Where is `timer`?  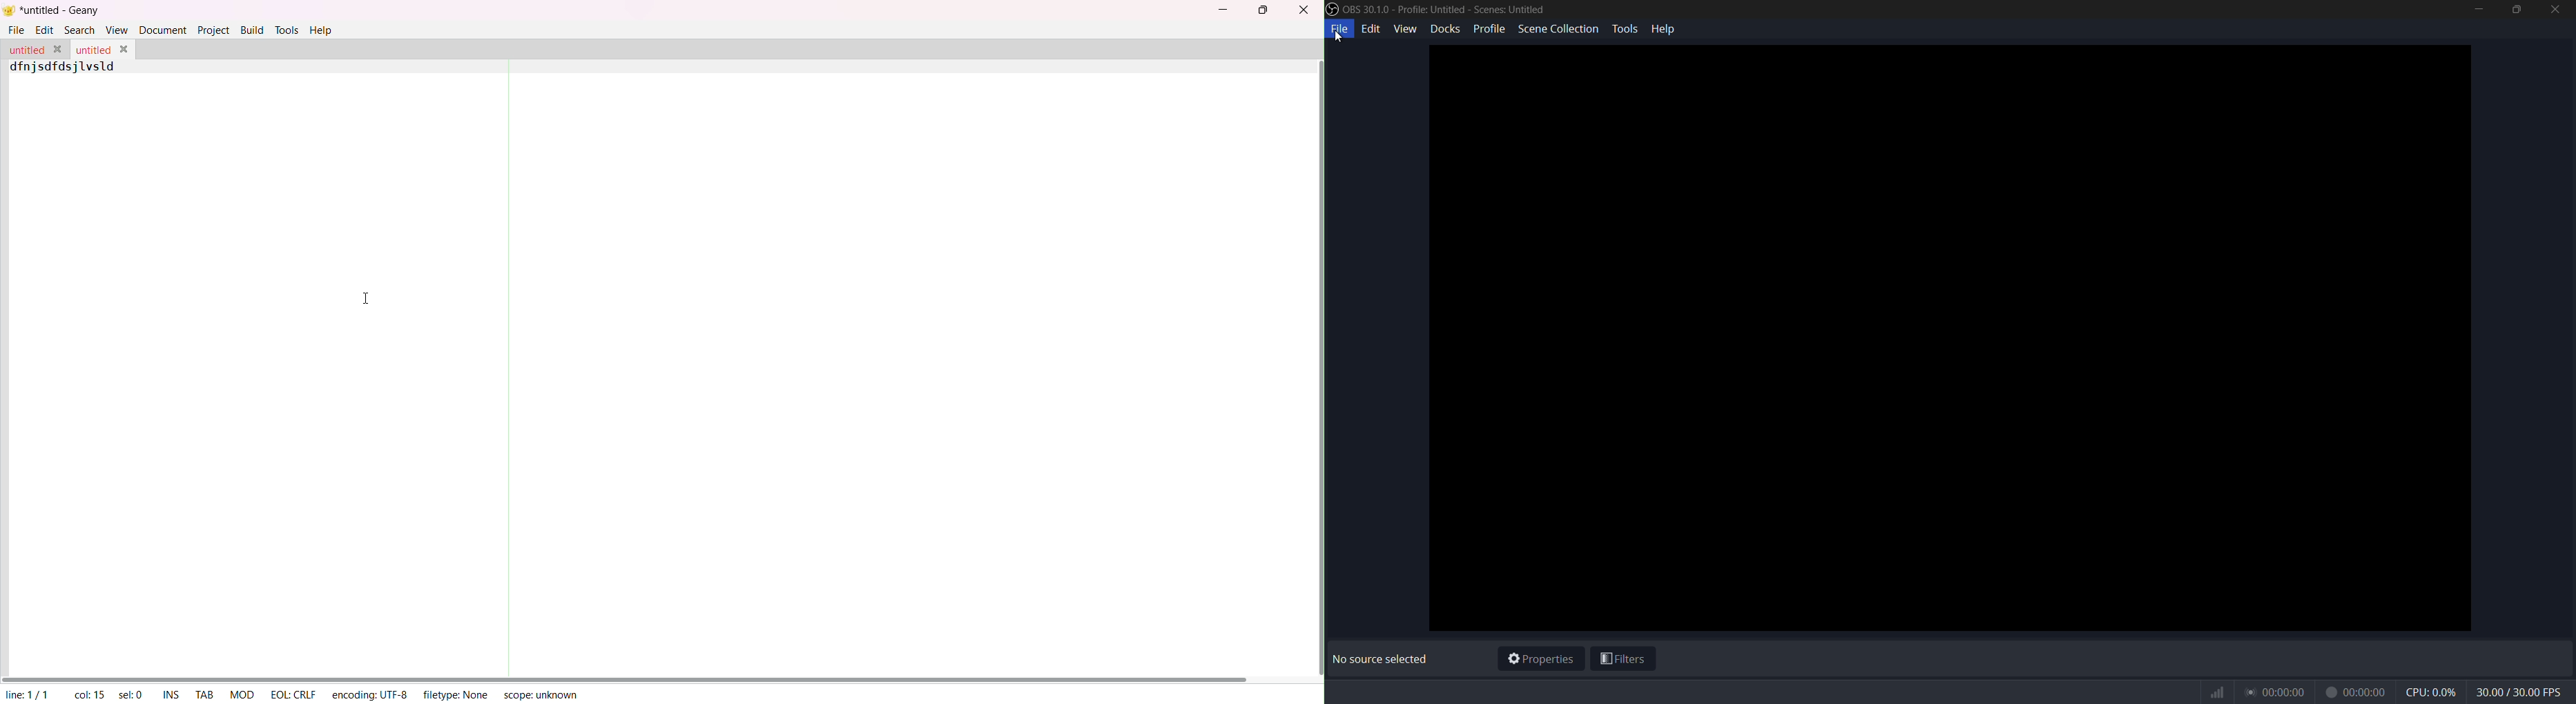 timer is located at coordinates (2298, 692).